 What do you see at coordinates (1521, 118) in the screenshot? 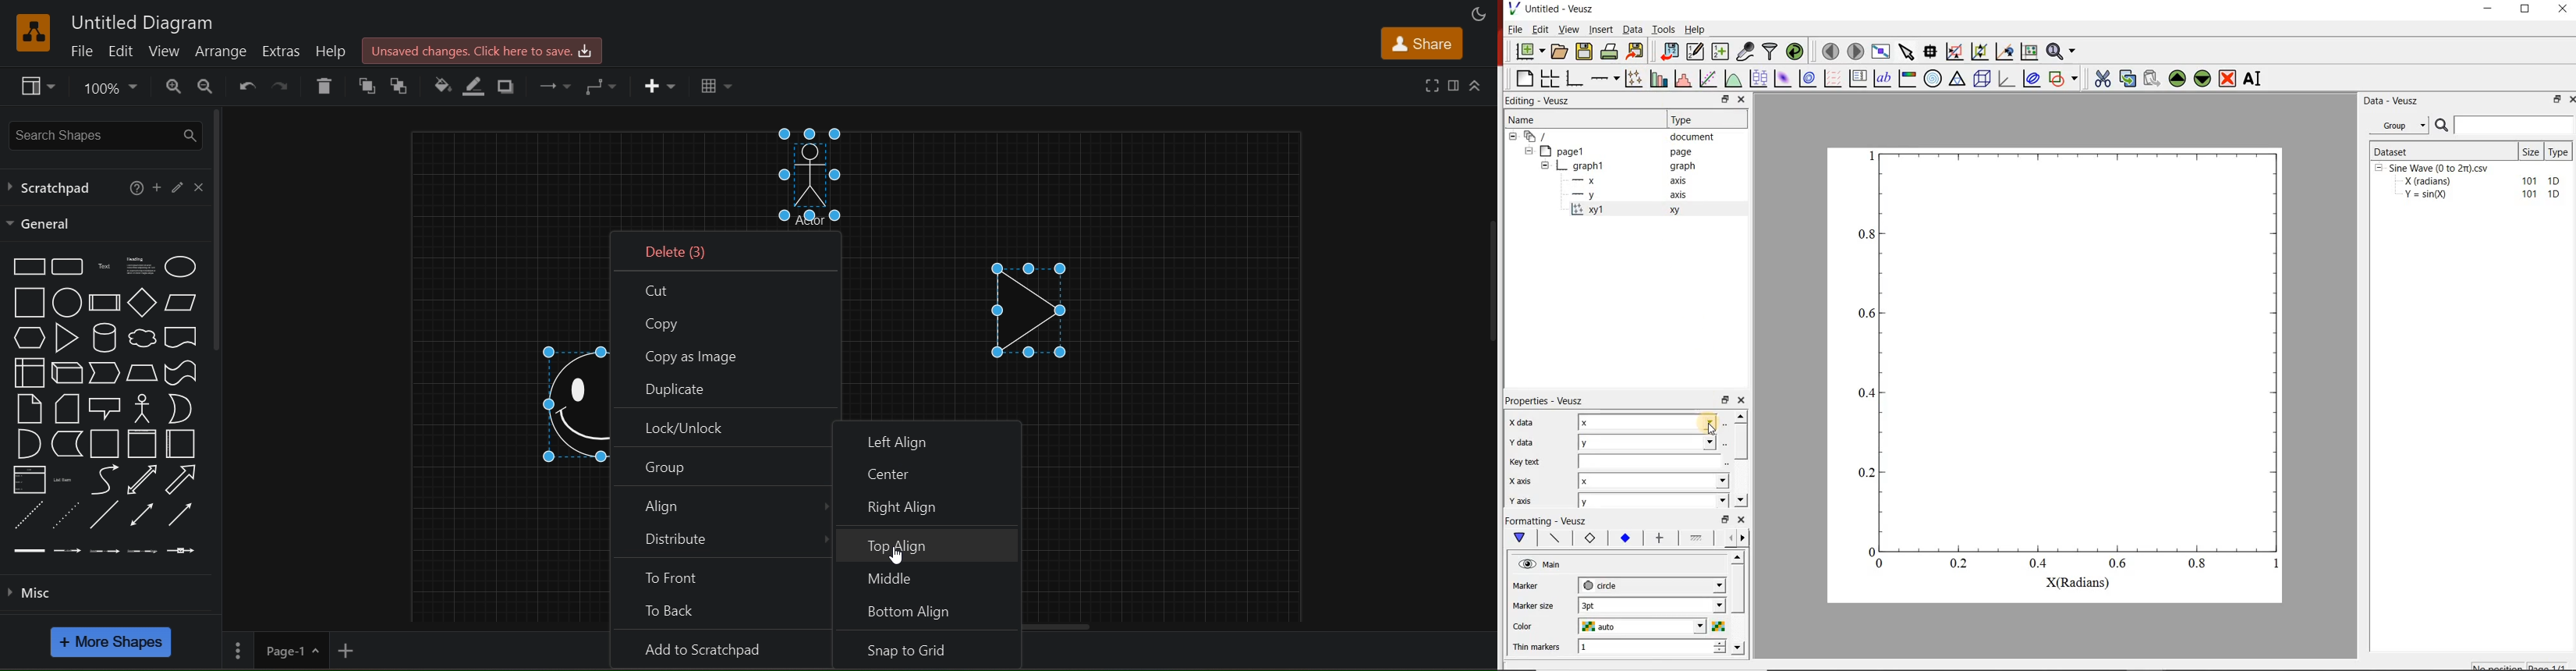
I see `Name` at bounding box center [1521, 118].